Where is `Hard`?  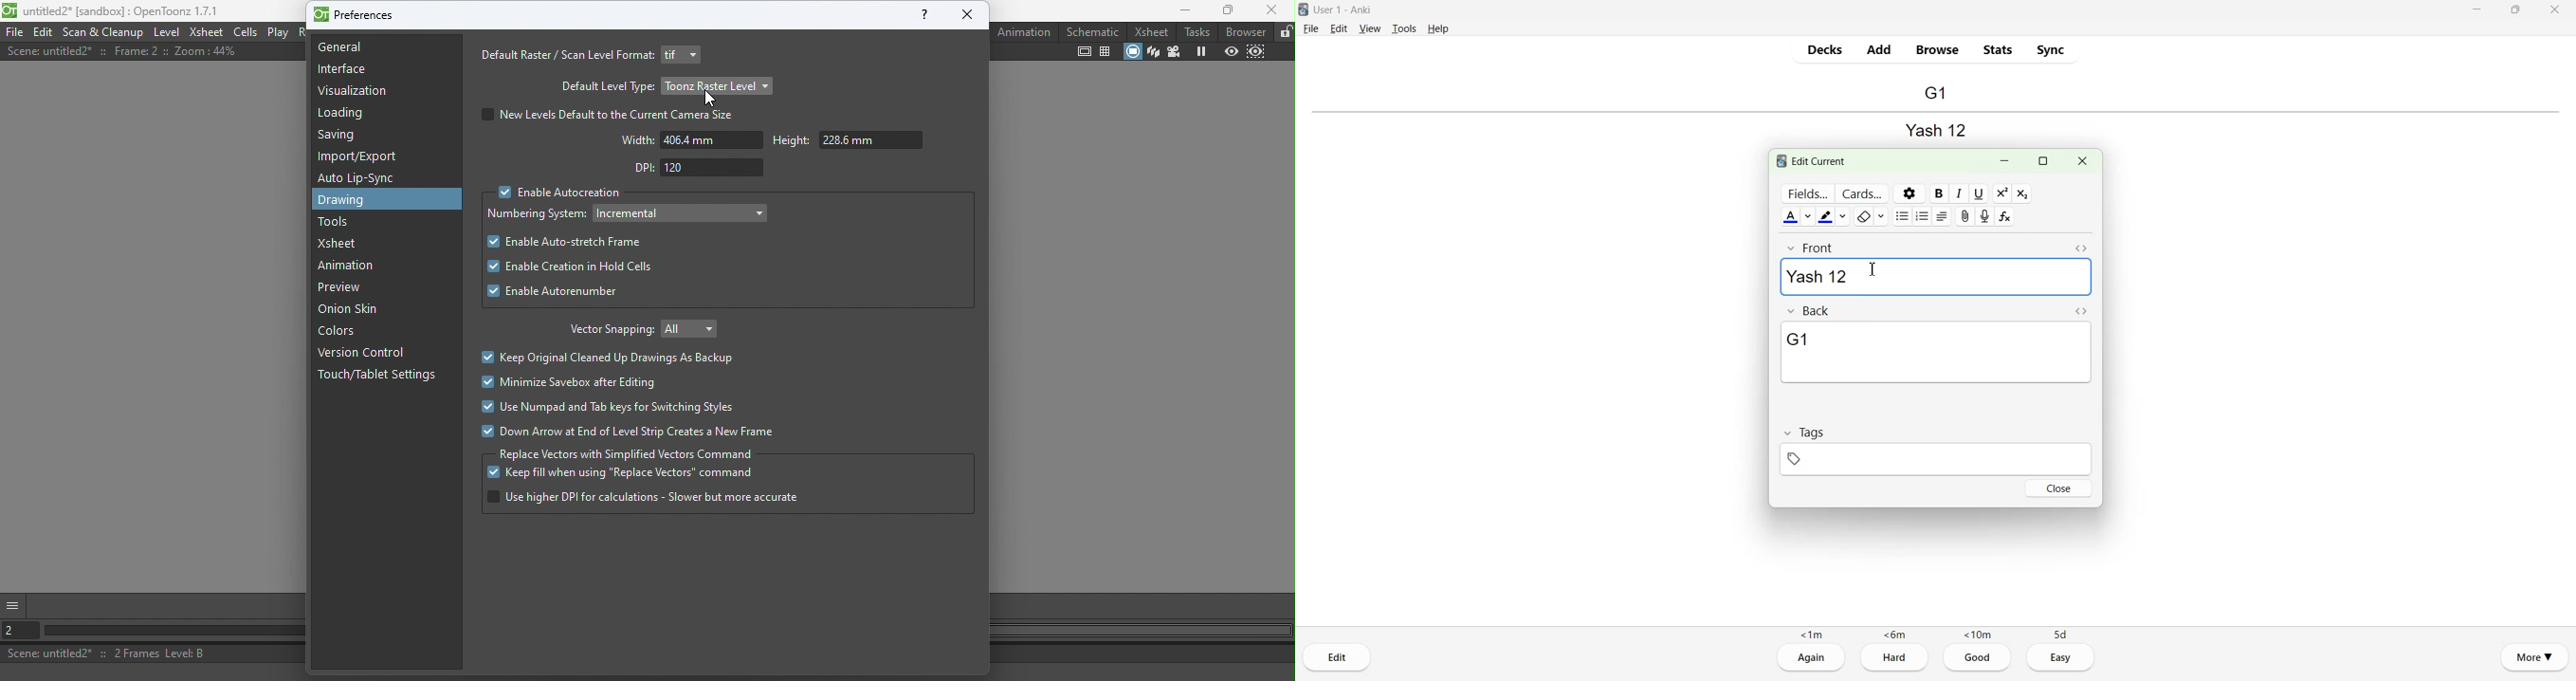 Hard is located at coordinates (1894, 659).